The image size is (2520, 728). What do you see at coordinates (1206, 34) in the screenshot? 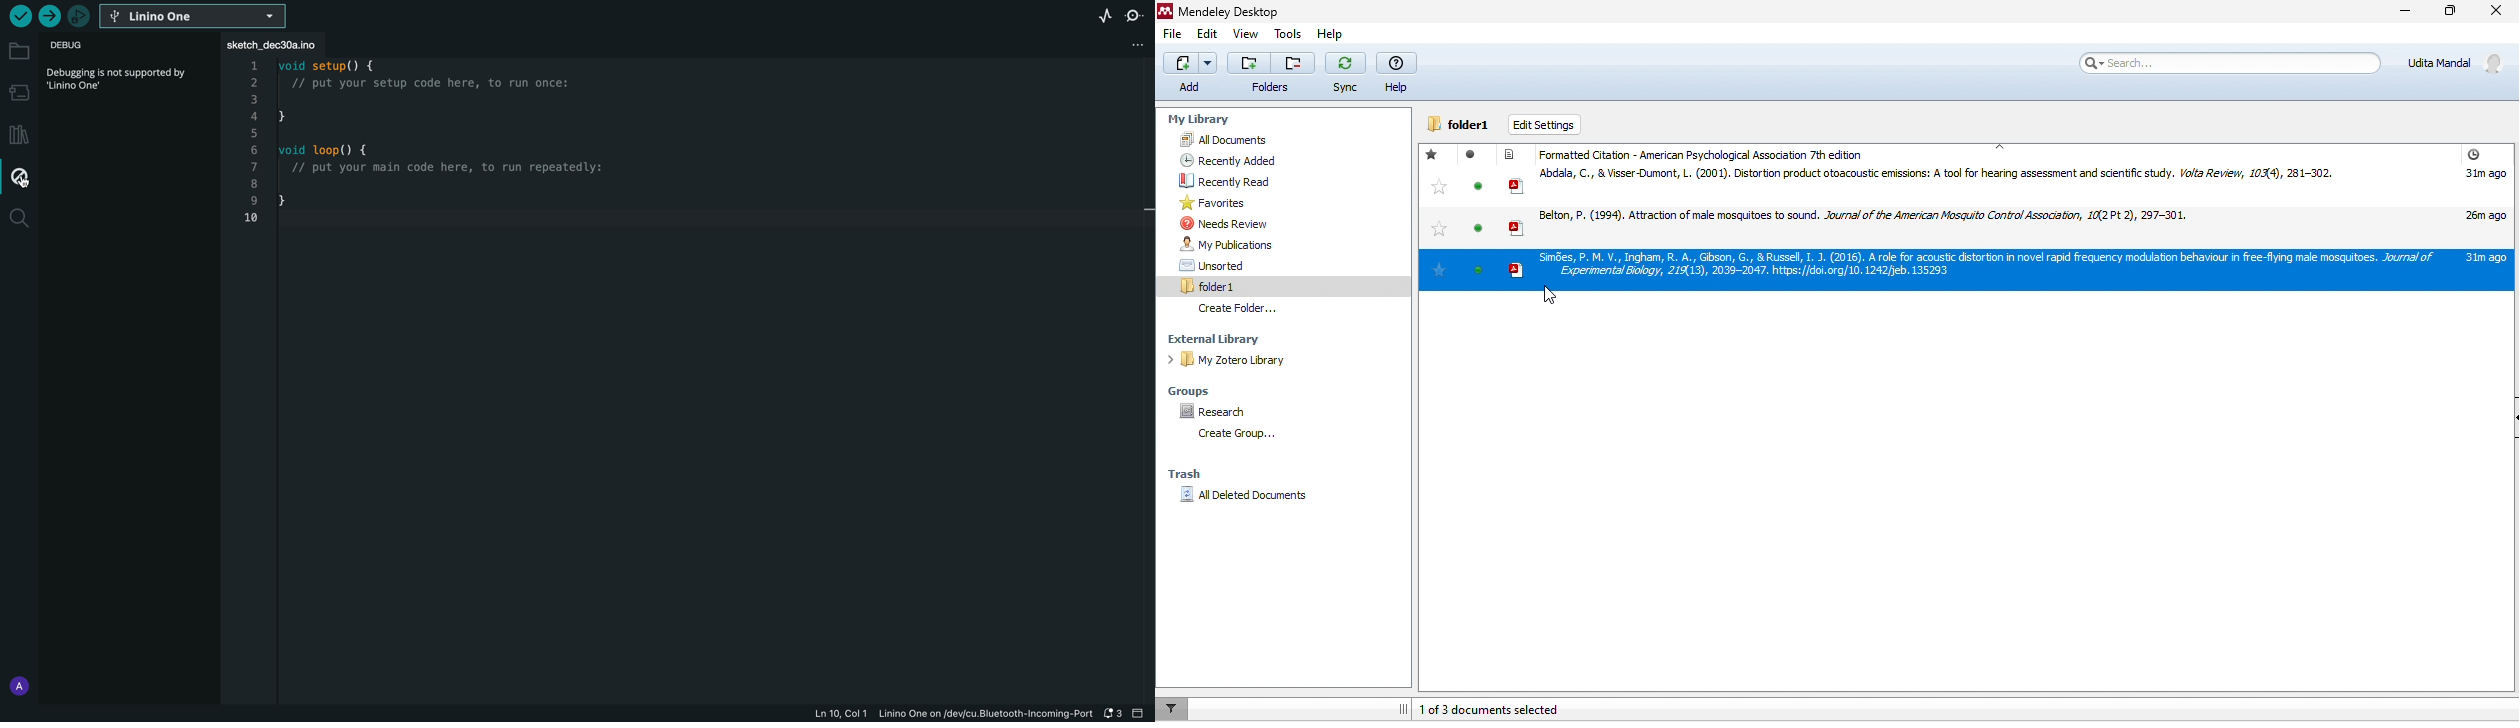
I see `edit` at bounding box center [1206, 34].